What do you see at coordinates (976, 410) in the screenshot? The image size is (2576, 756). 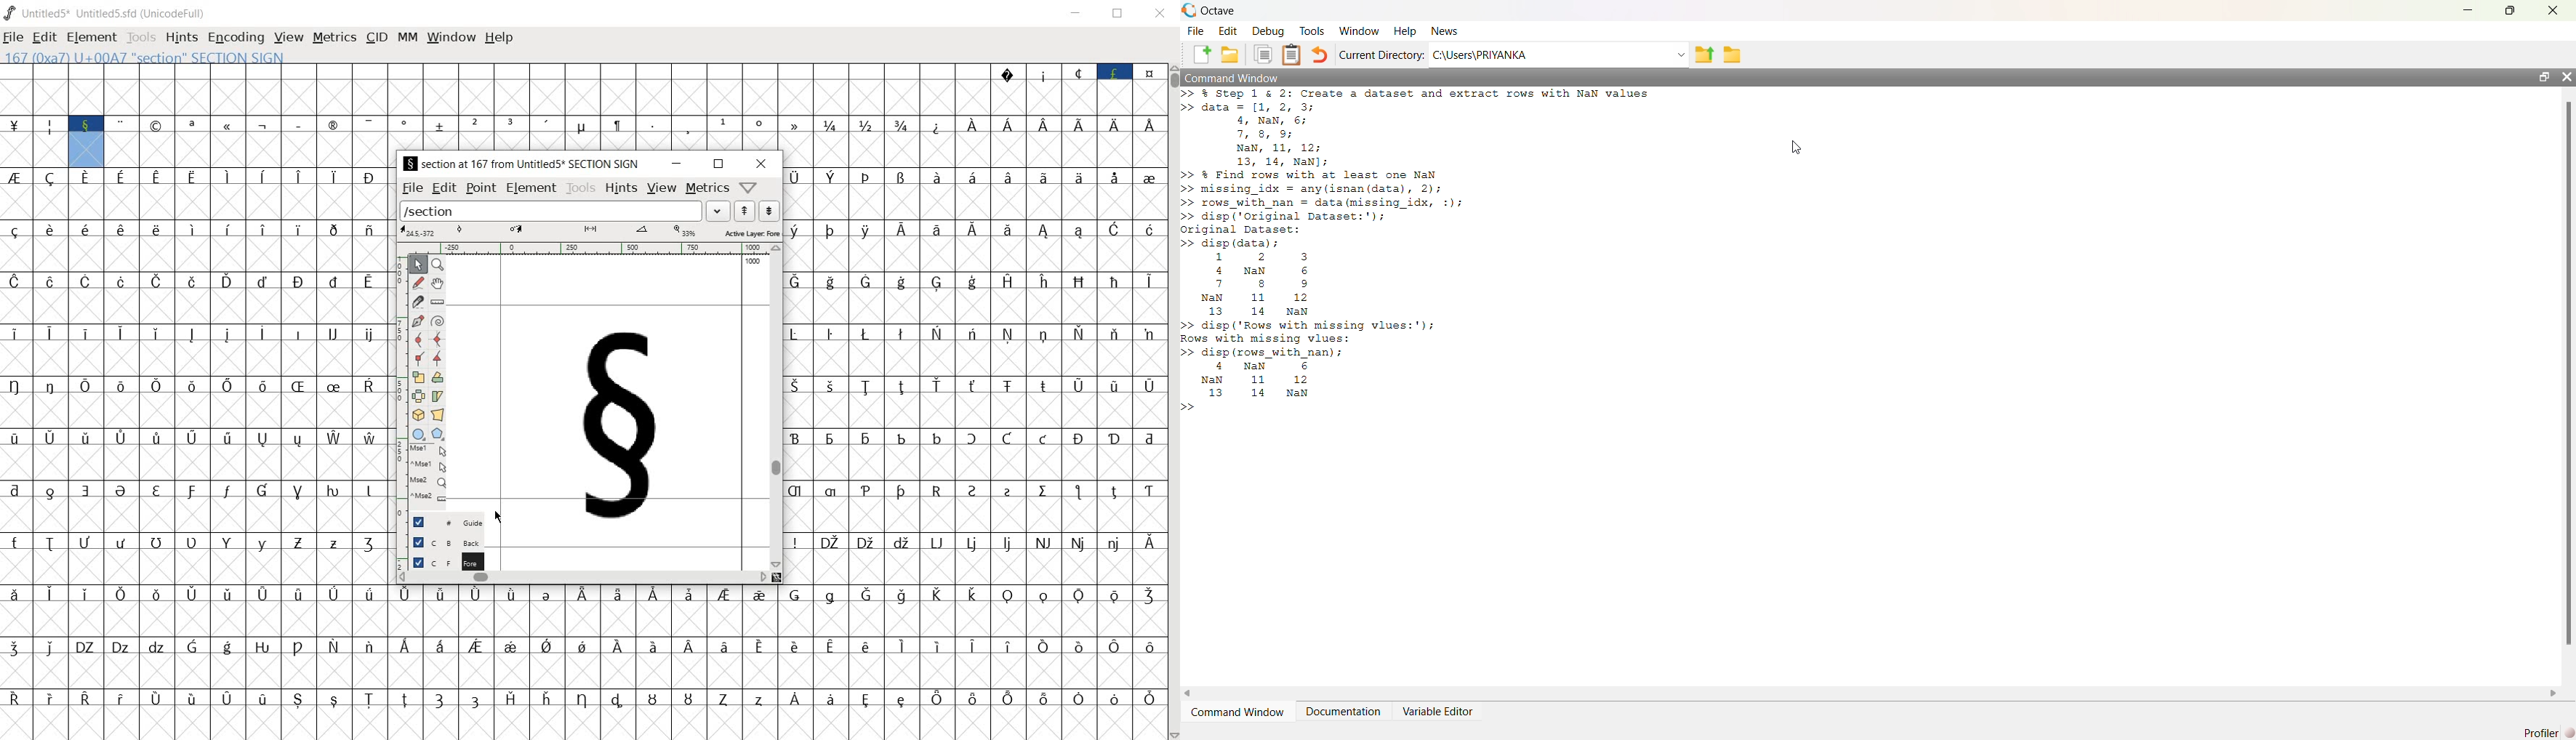 I see `its working same as usual for me` at bounding box center [976, 410].